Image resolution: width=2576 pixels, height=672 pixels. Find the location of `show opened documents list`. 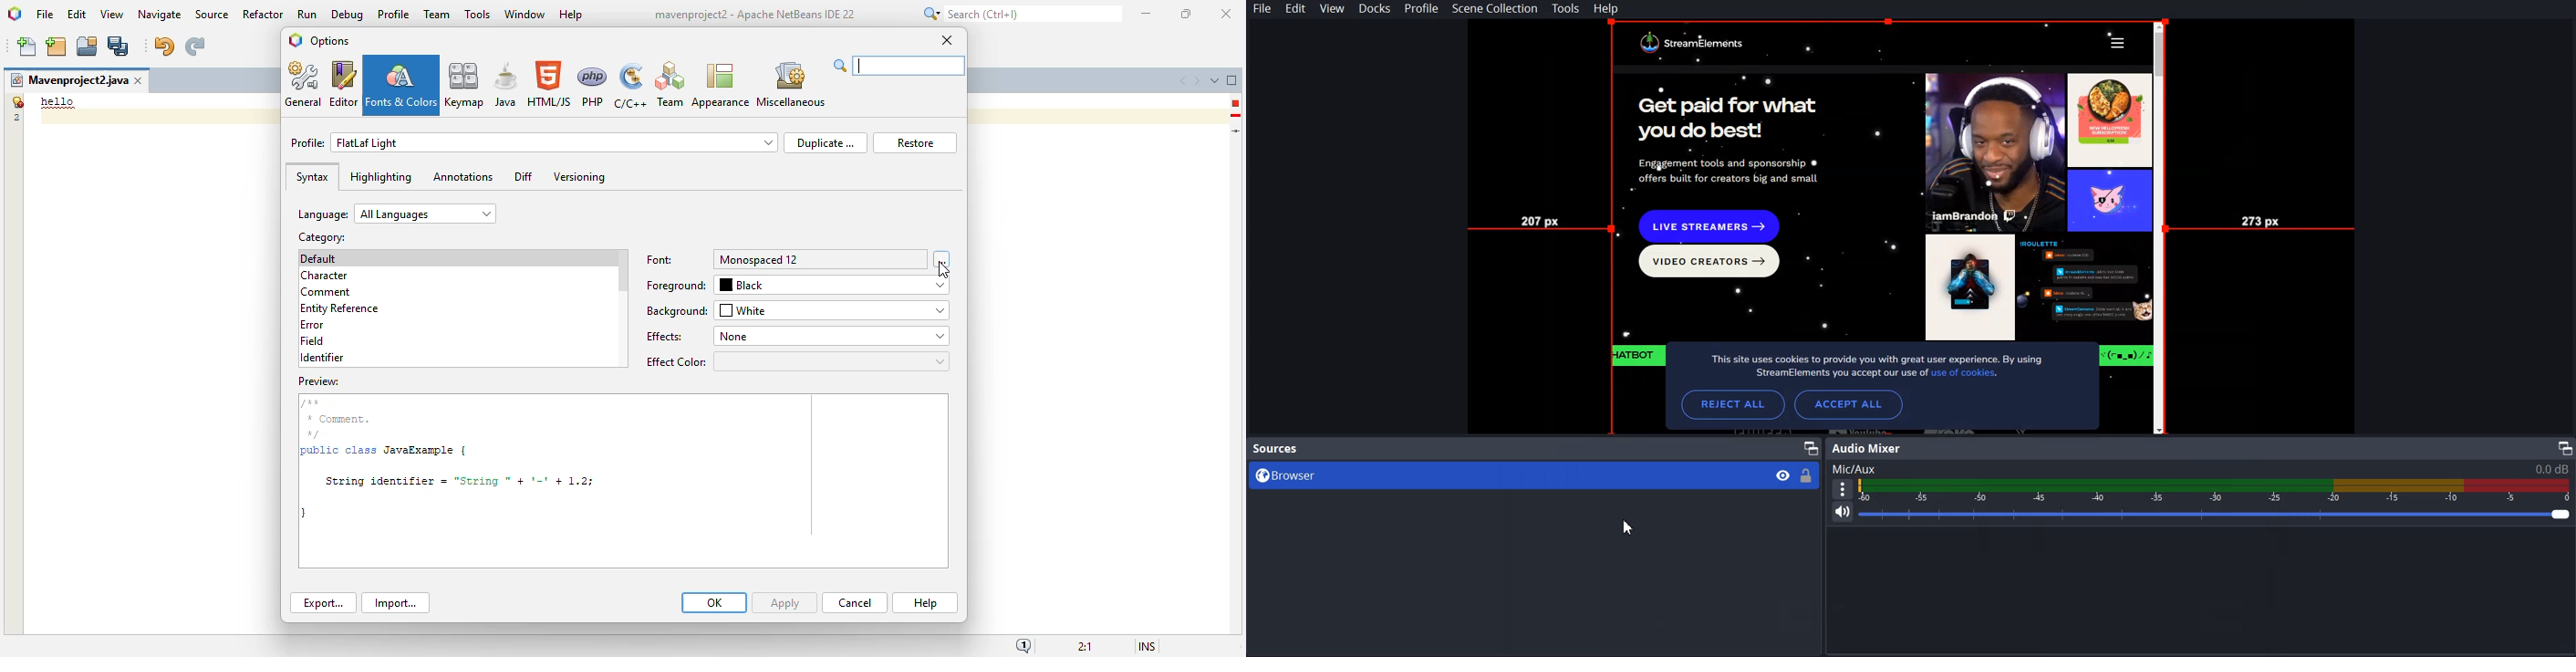

show opened documents list is located at coordinates (1214, 80).